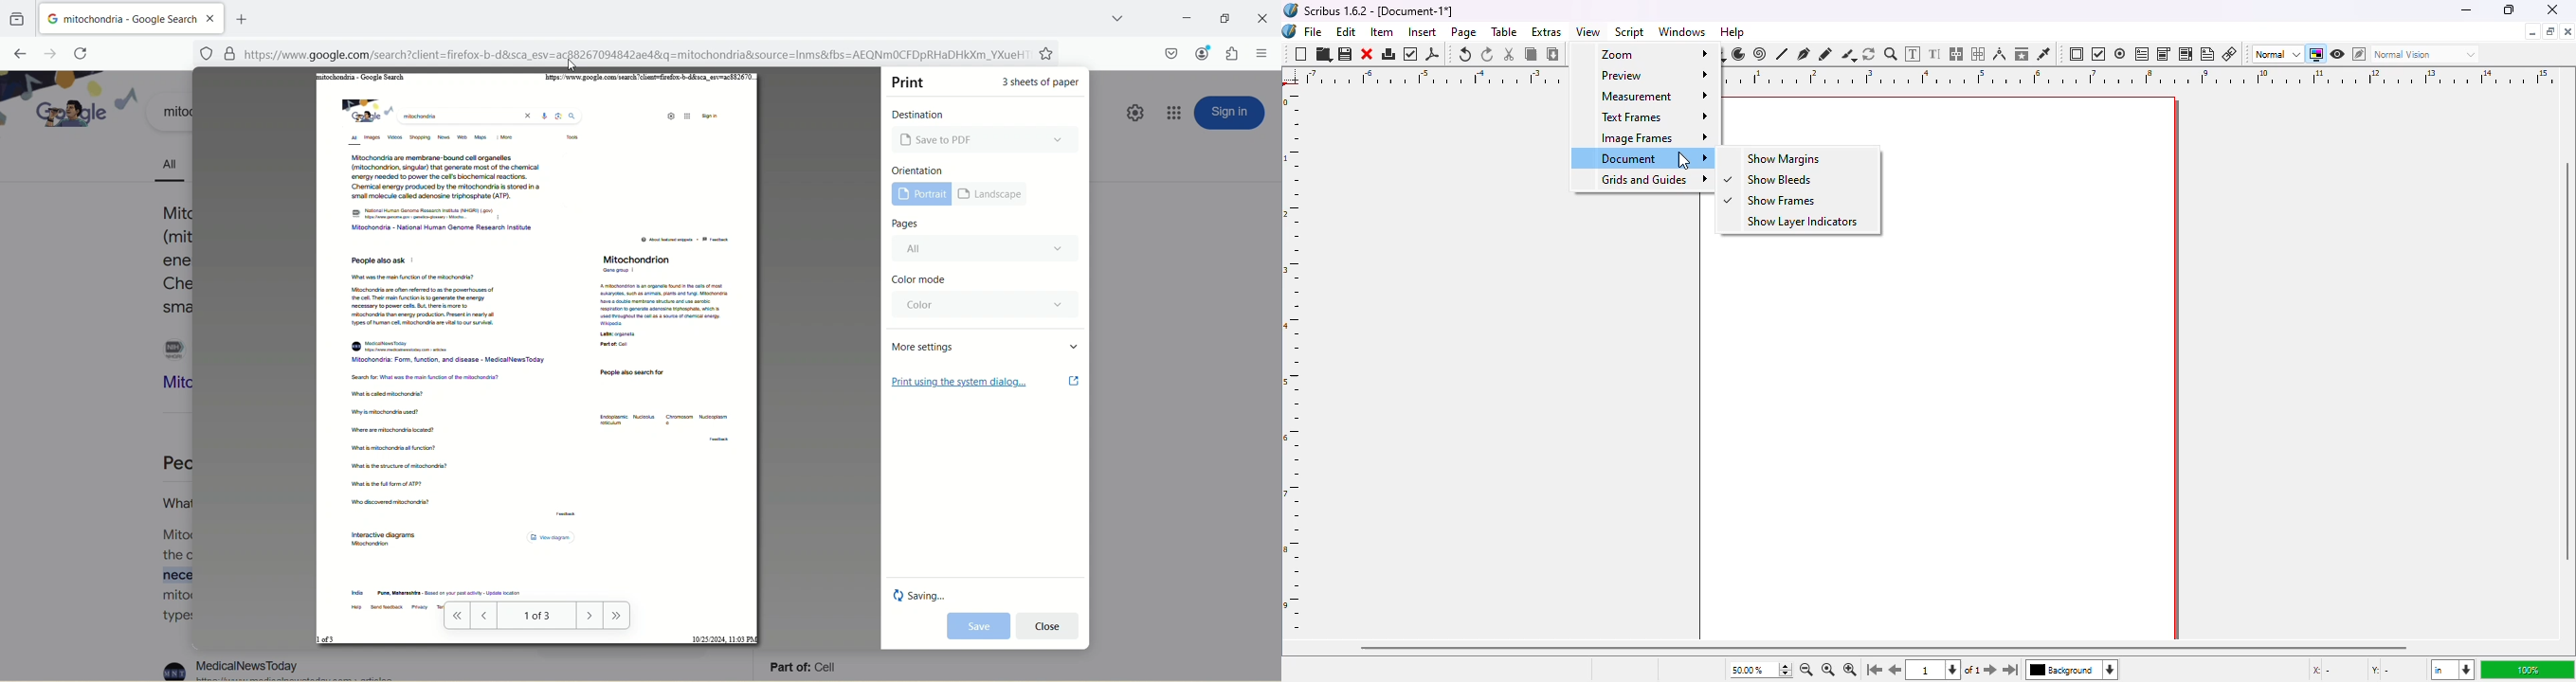 This screenshot has height=700, width=2576. Describe the element at coordinates (985, 346) in the screenshot. I see `more settings` at that location.